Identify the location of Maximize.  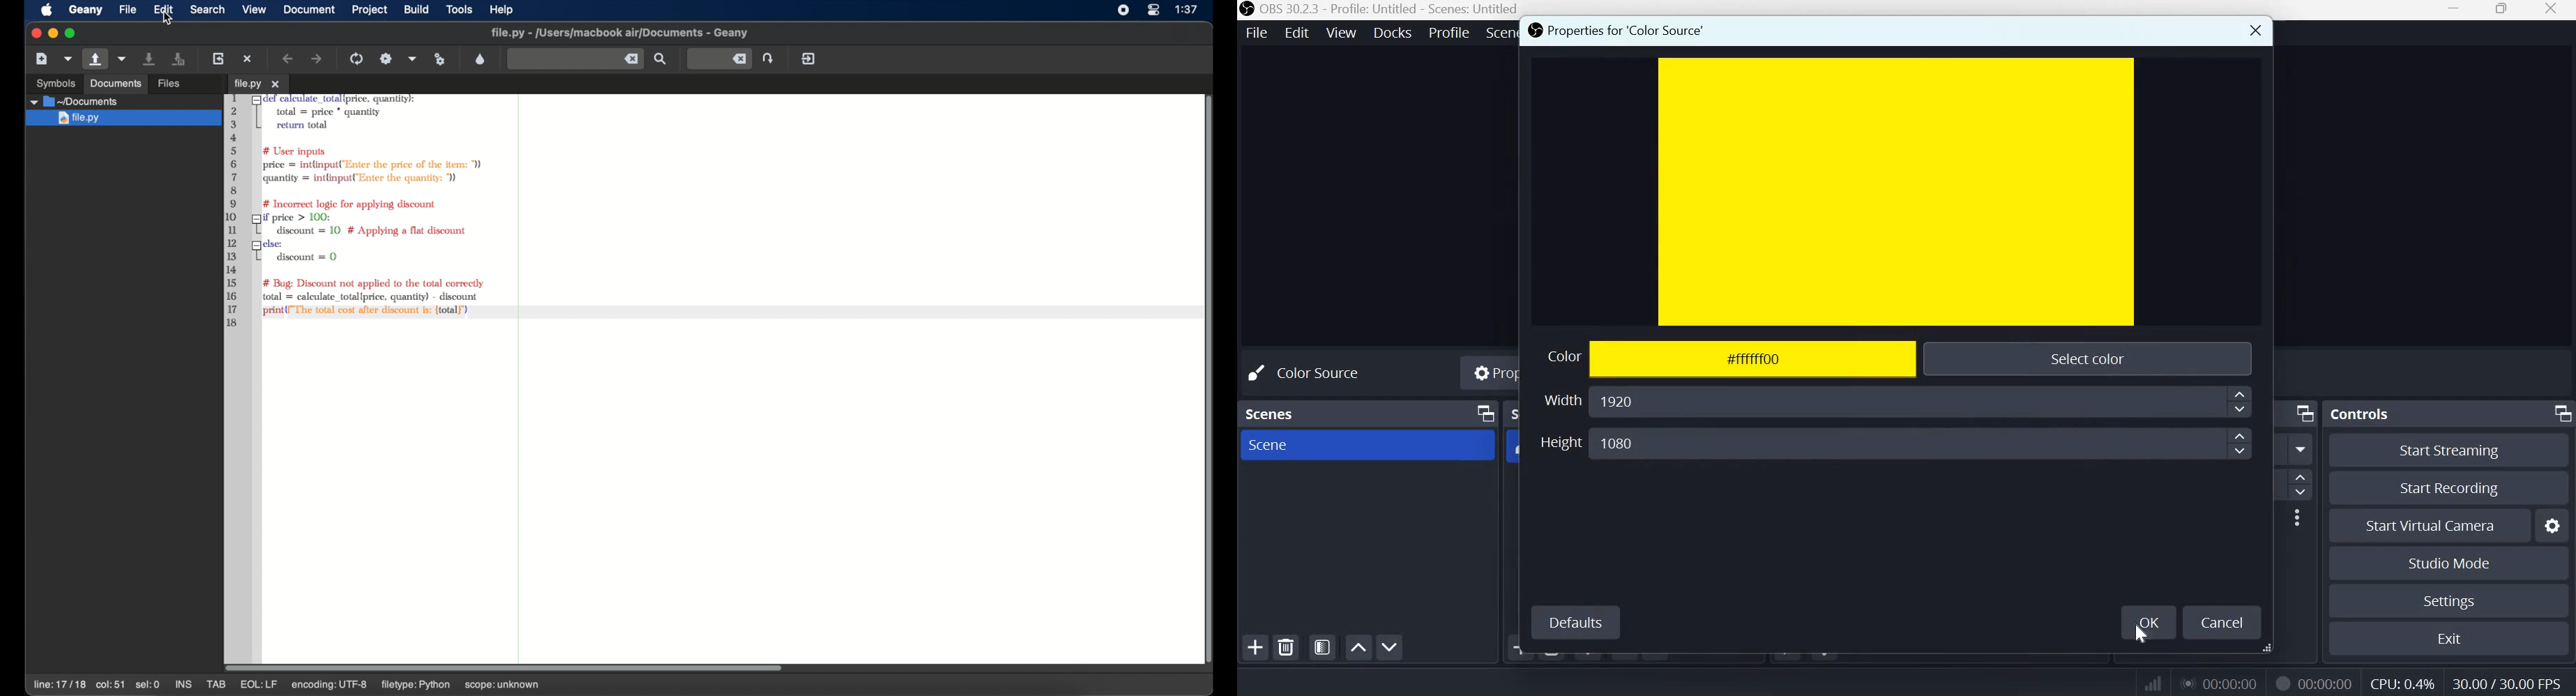
(2501, 10).